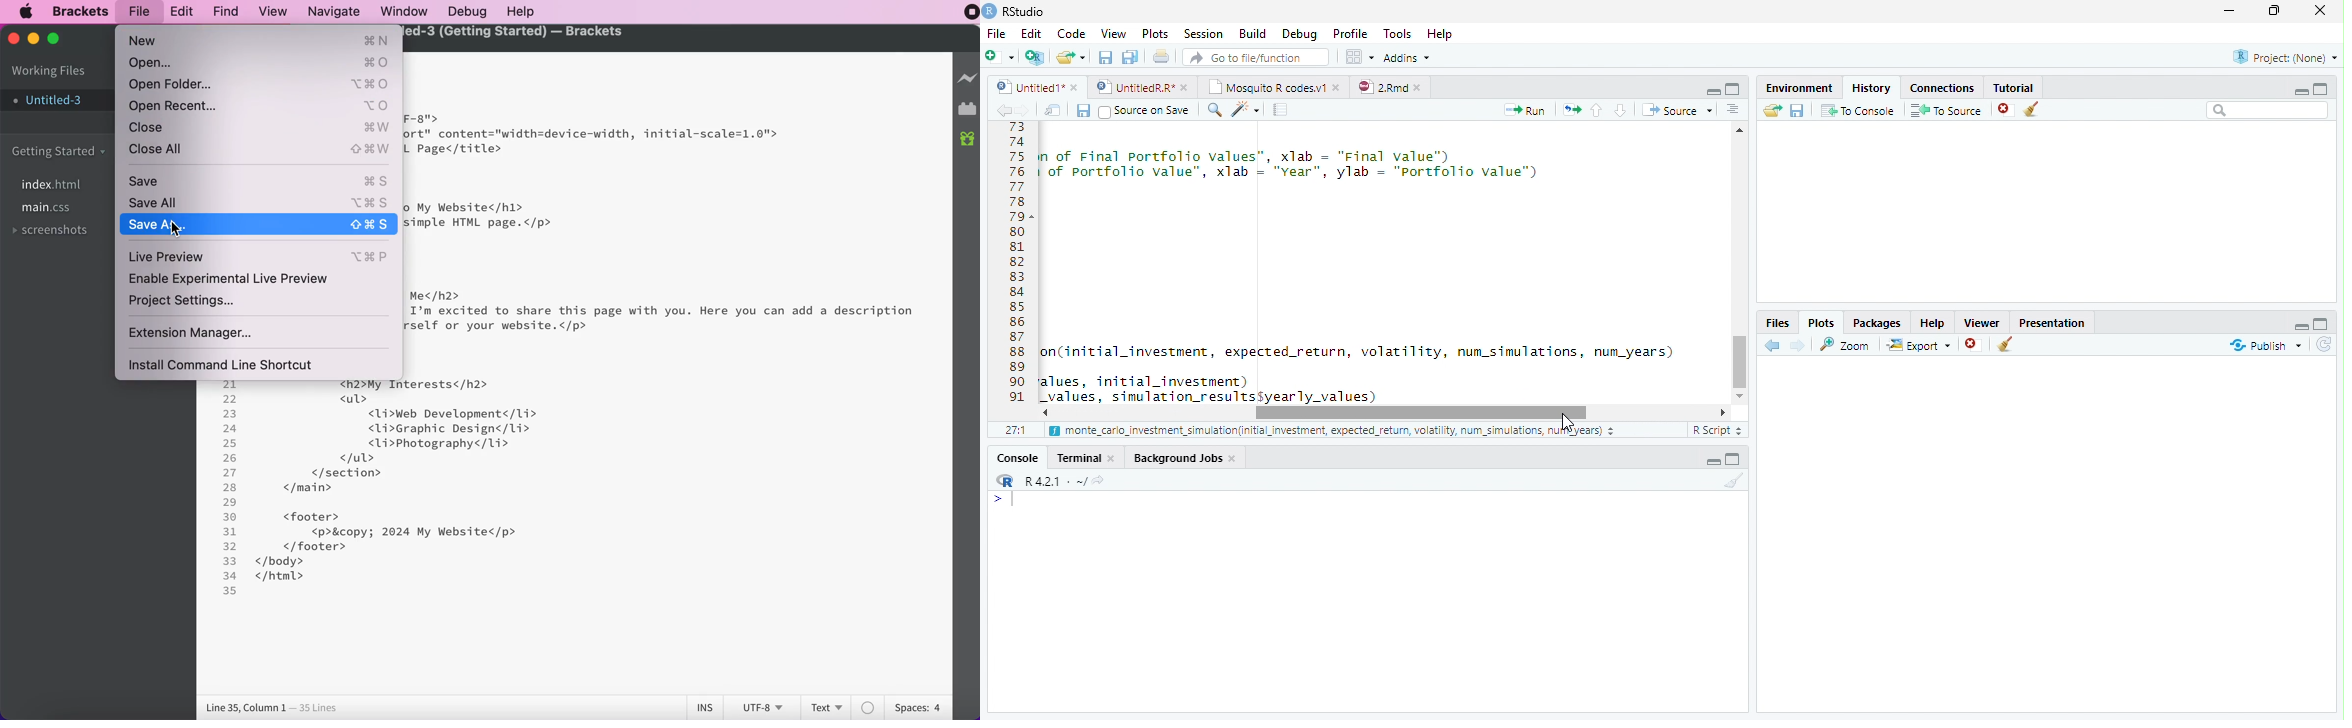 The width and height of the screenshot is (2352, 728). I want to click on Close, so click(2322, 12).